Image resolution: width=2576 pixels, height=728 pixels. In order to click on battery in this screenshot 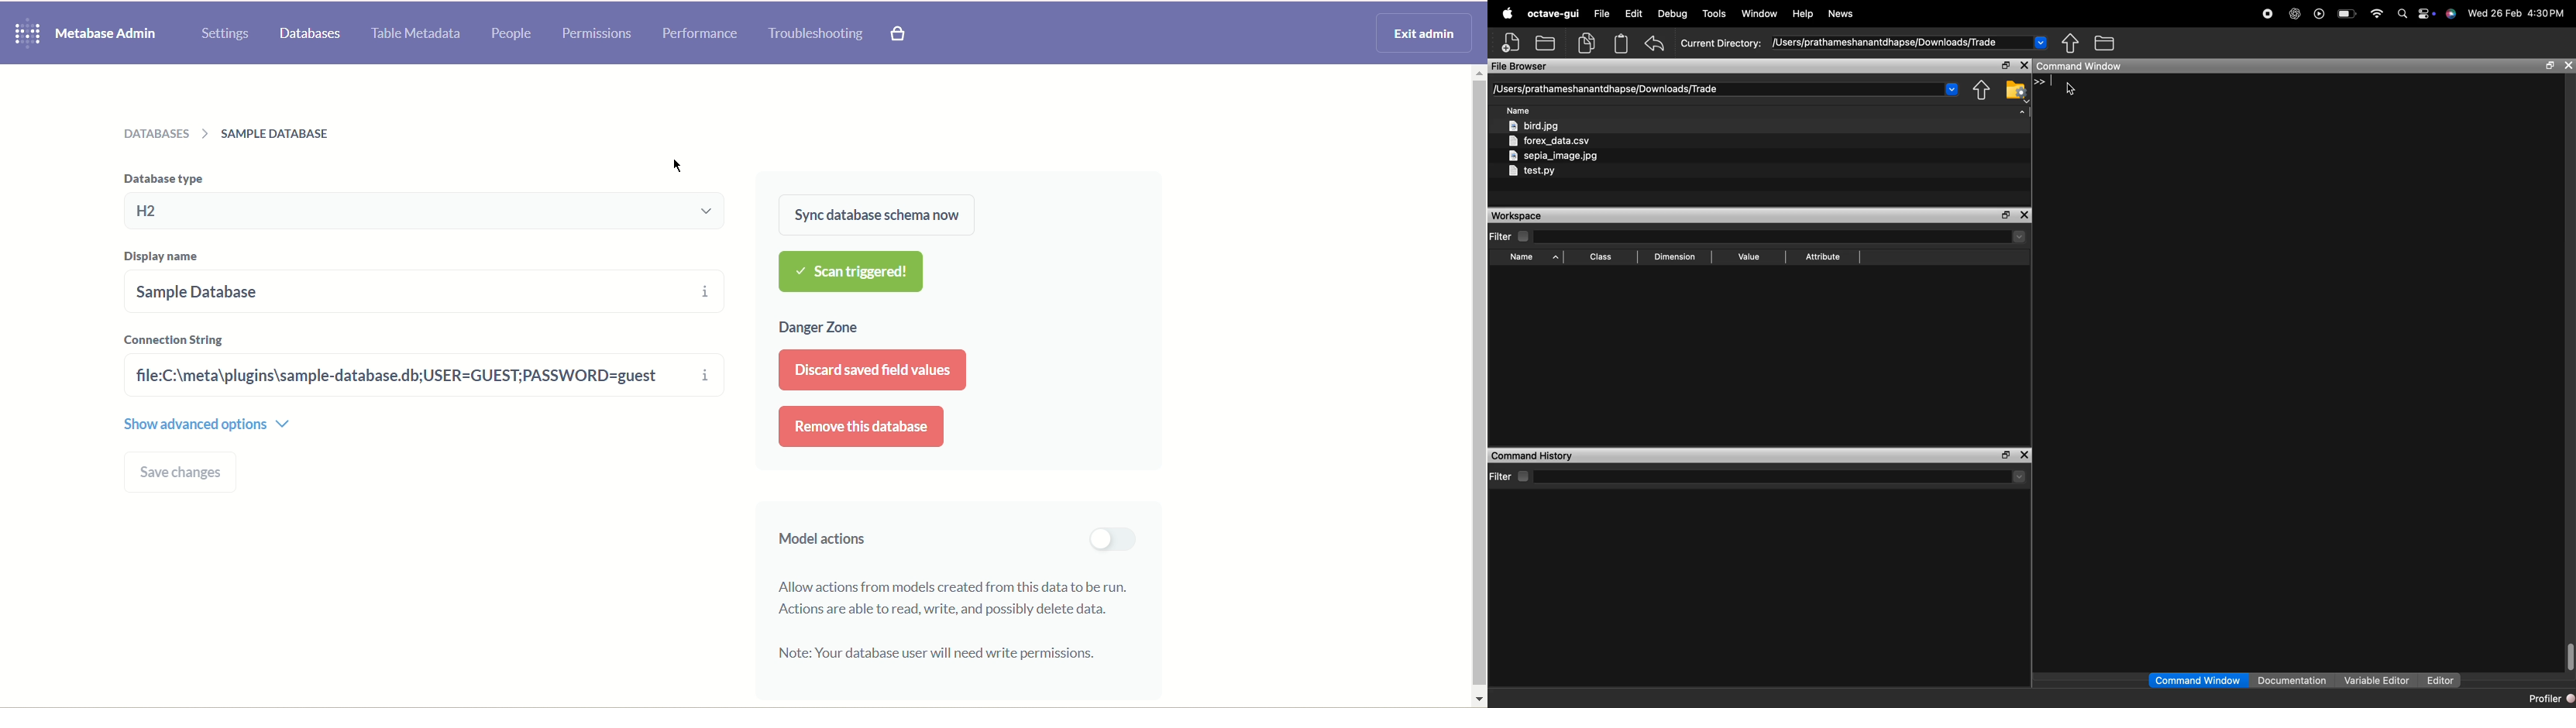, I will do `click(2347, 14)`.